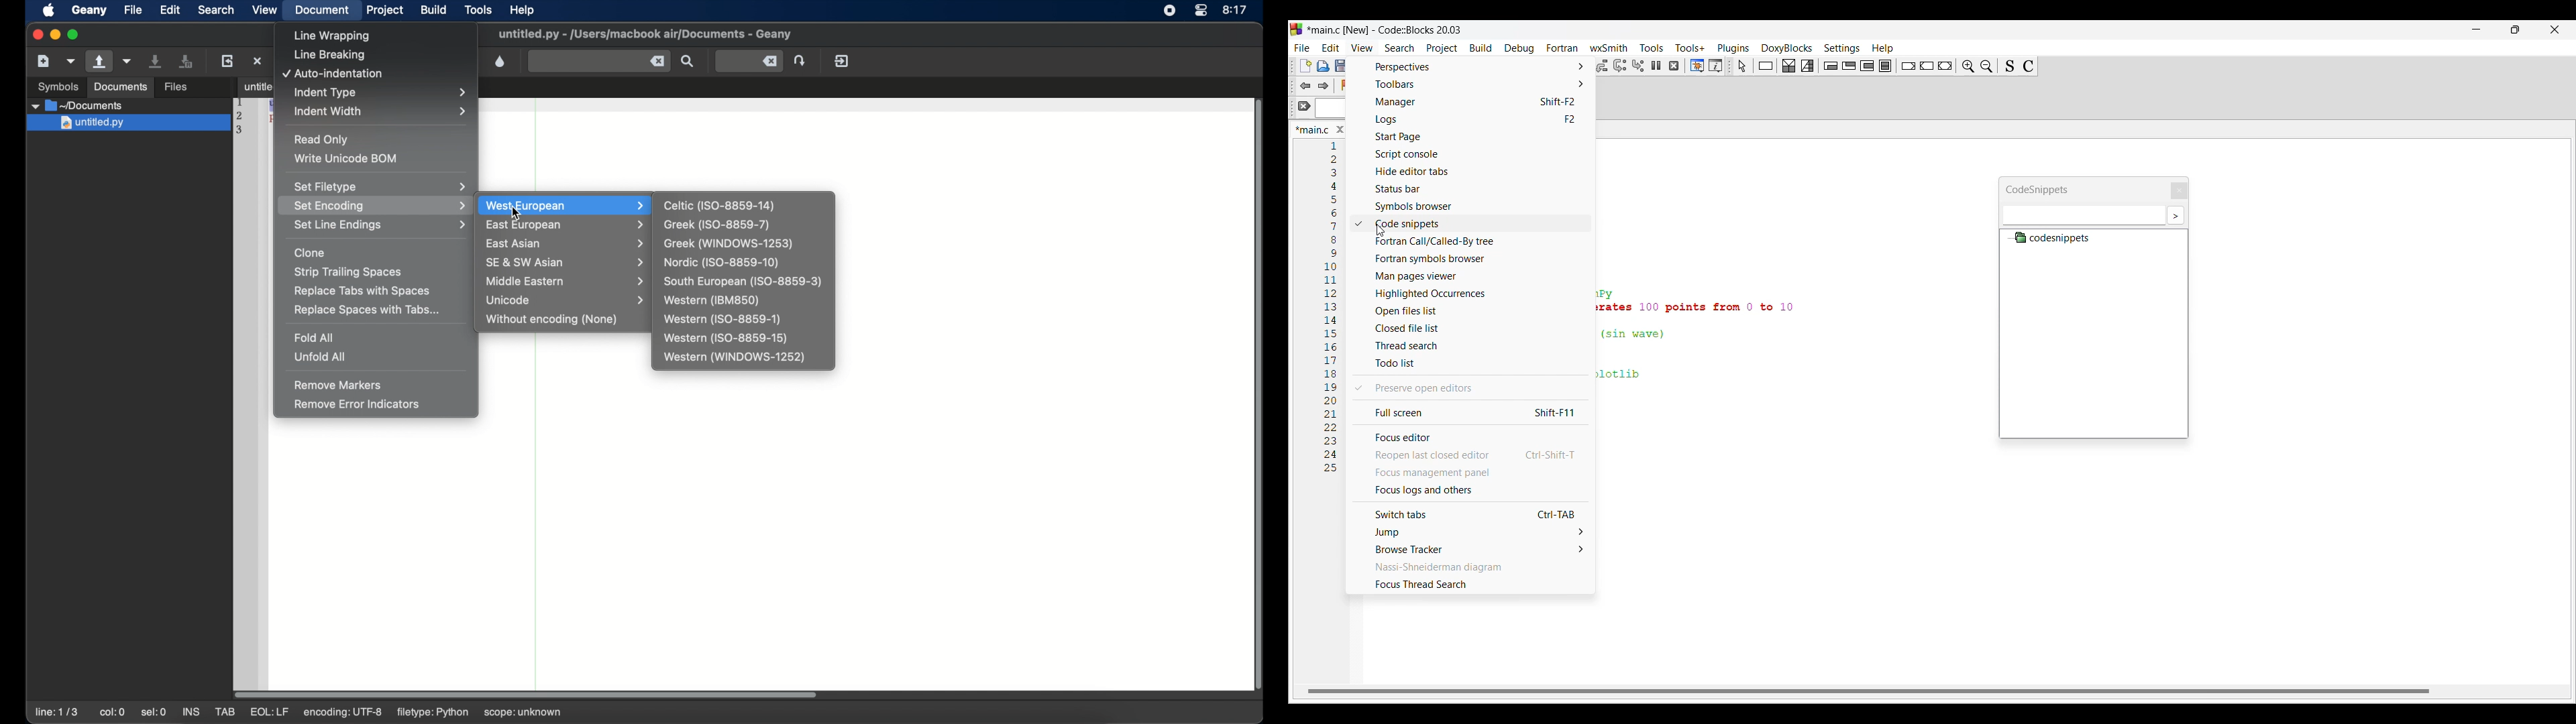 This screenshot has width=2576, height=728. What do you see at coordinates (1968, 66) in the screenshot?
I see `Zoom out` at bounding box center [1968, 66].